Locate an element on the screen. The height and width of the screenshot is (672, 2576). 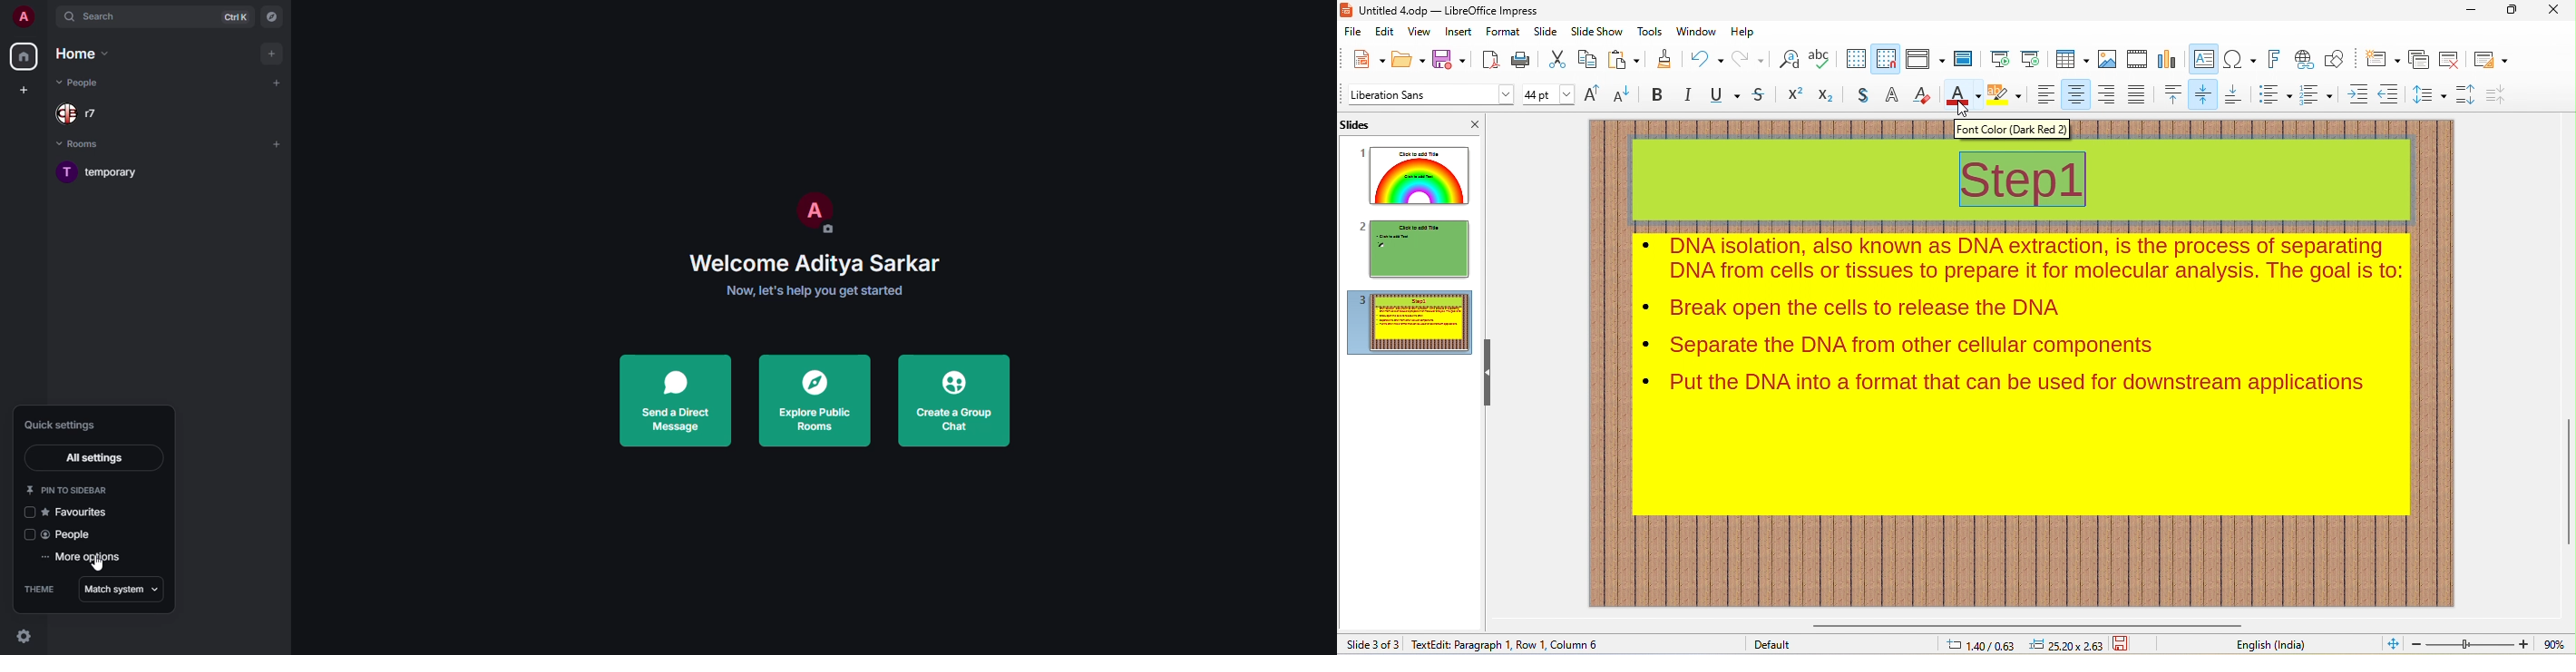
background is located at coordinates (2006, 96).